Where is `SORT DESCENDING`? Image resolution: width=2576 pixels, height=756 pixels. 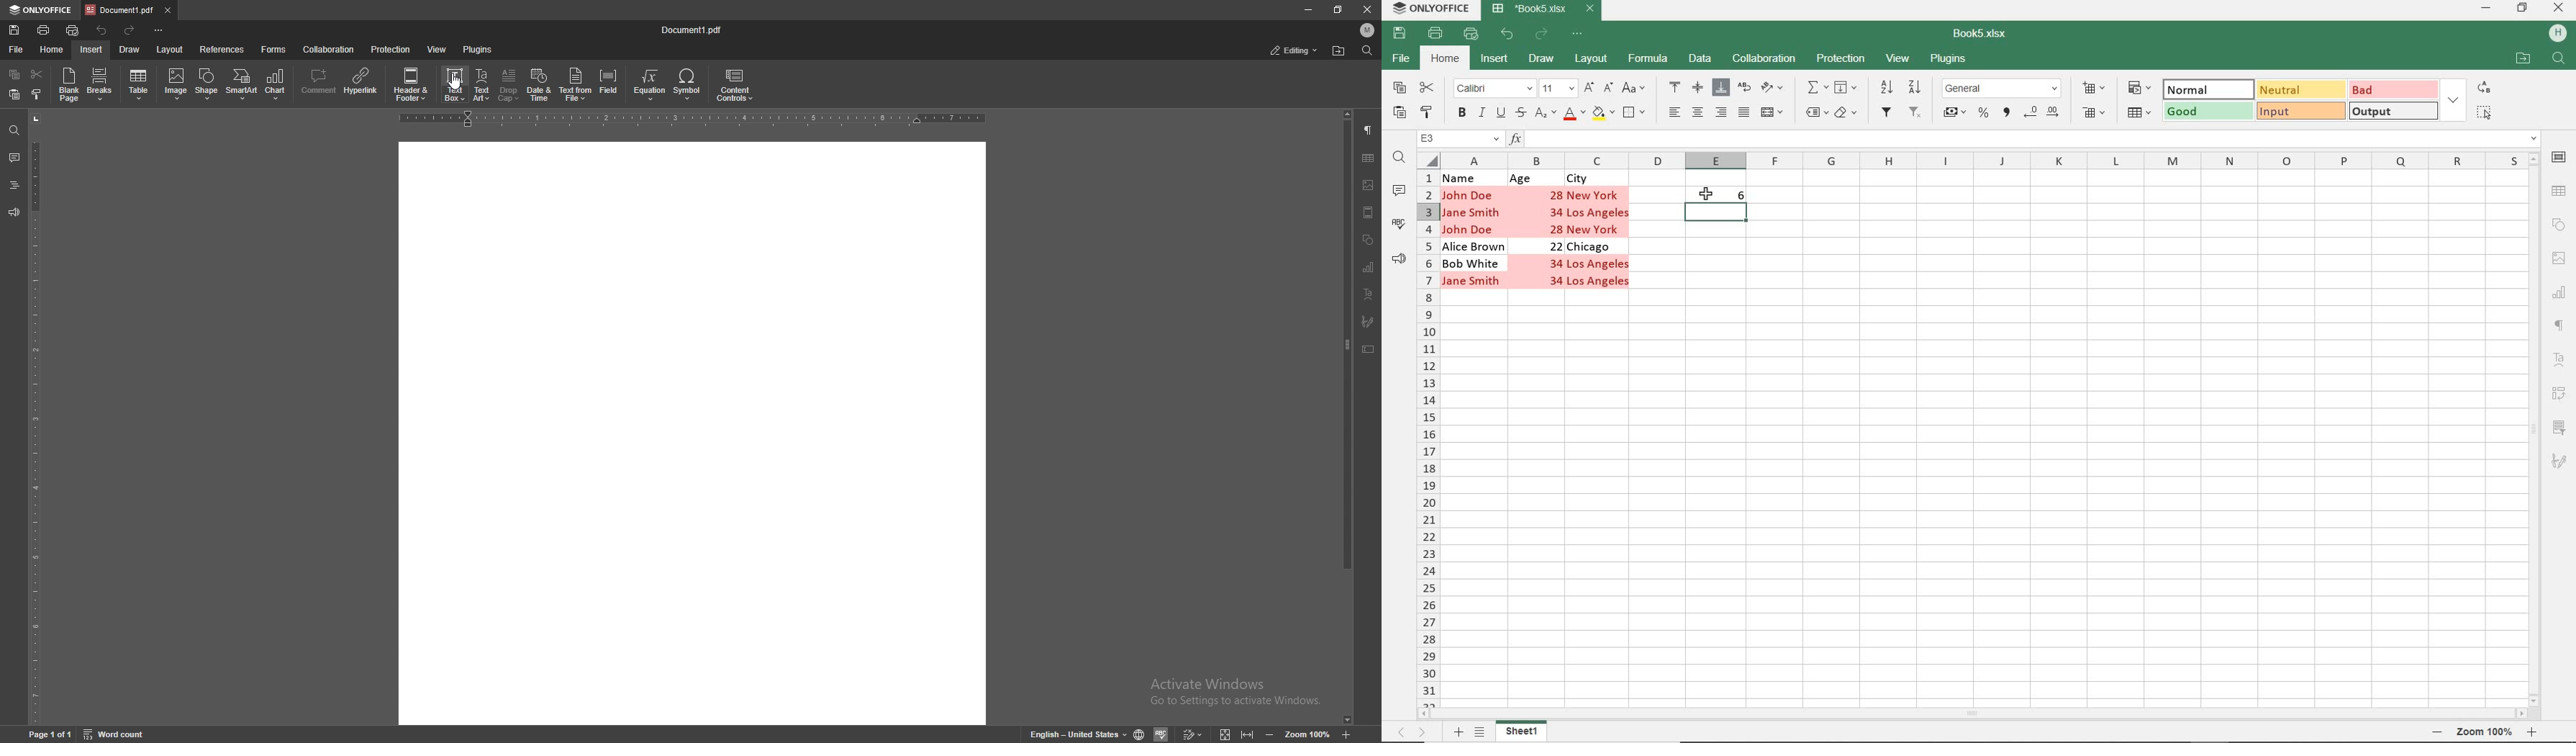 SORT DESCENDING is located at coordinates (1917, 87).